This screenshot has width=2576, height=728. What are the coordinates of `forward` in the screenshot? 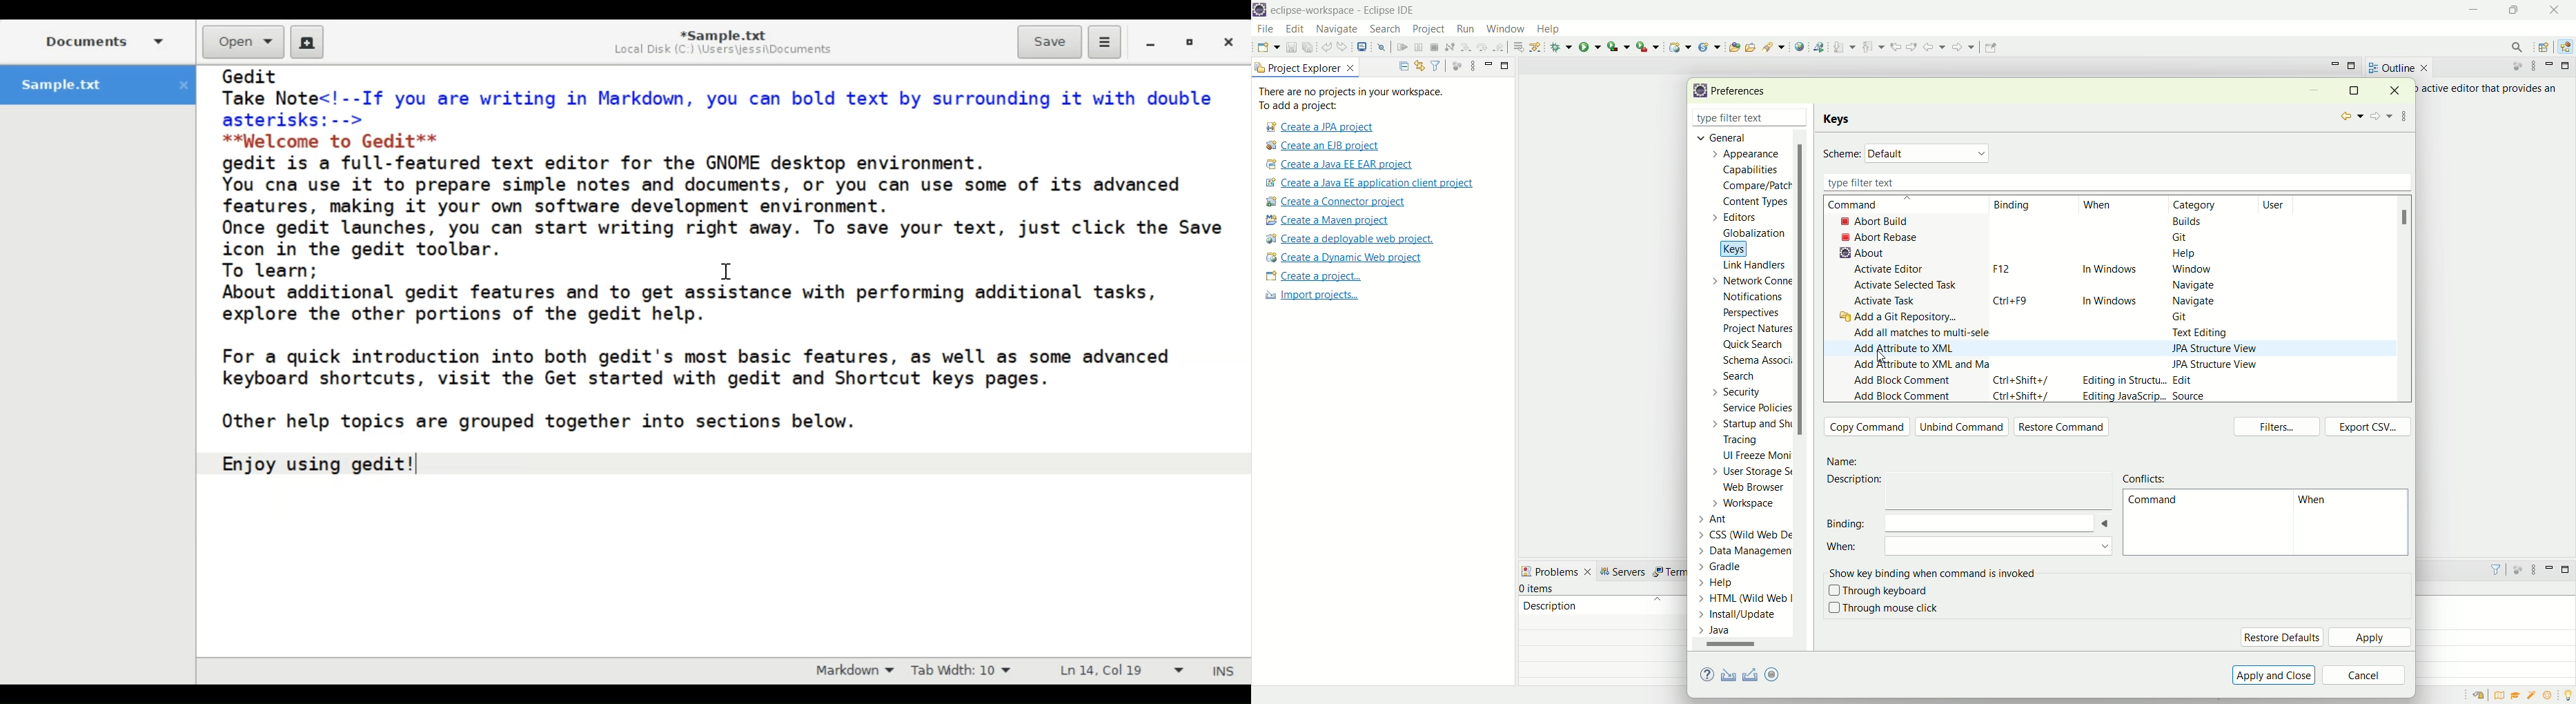 It's located at (2380, 117).